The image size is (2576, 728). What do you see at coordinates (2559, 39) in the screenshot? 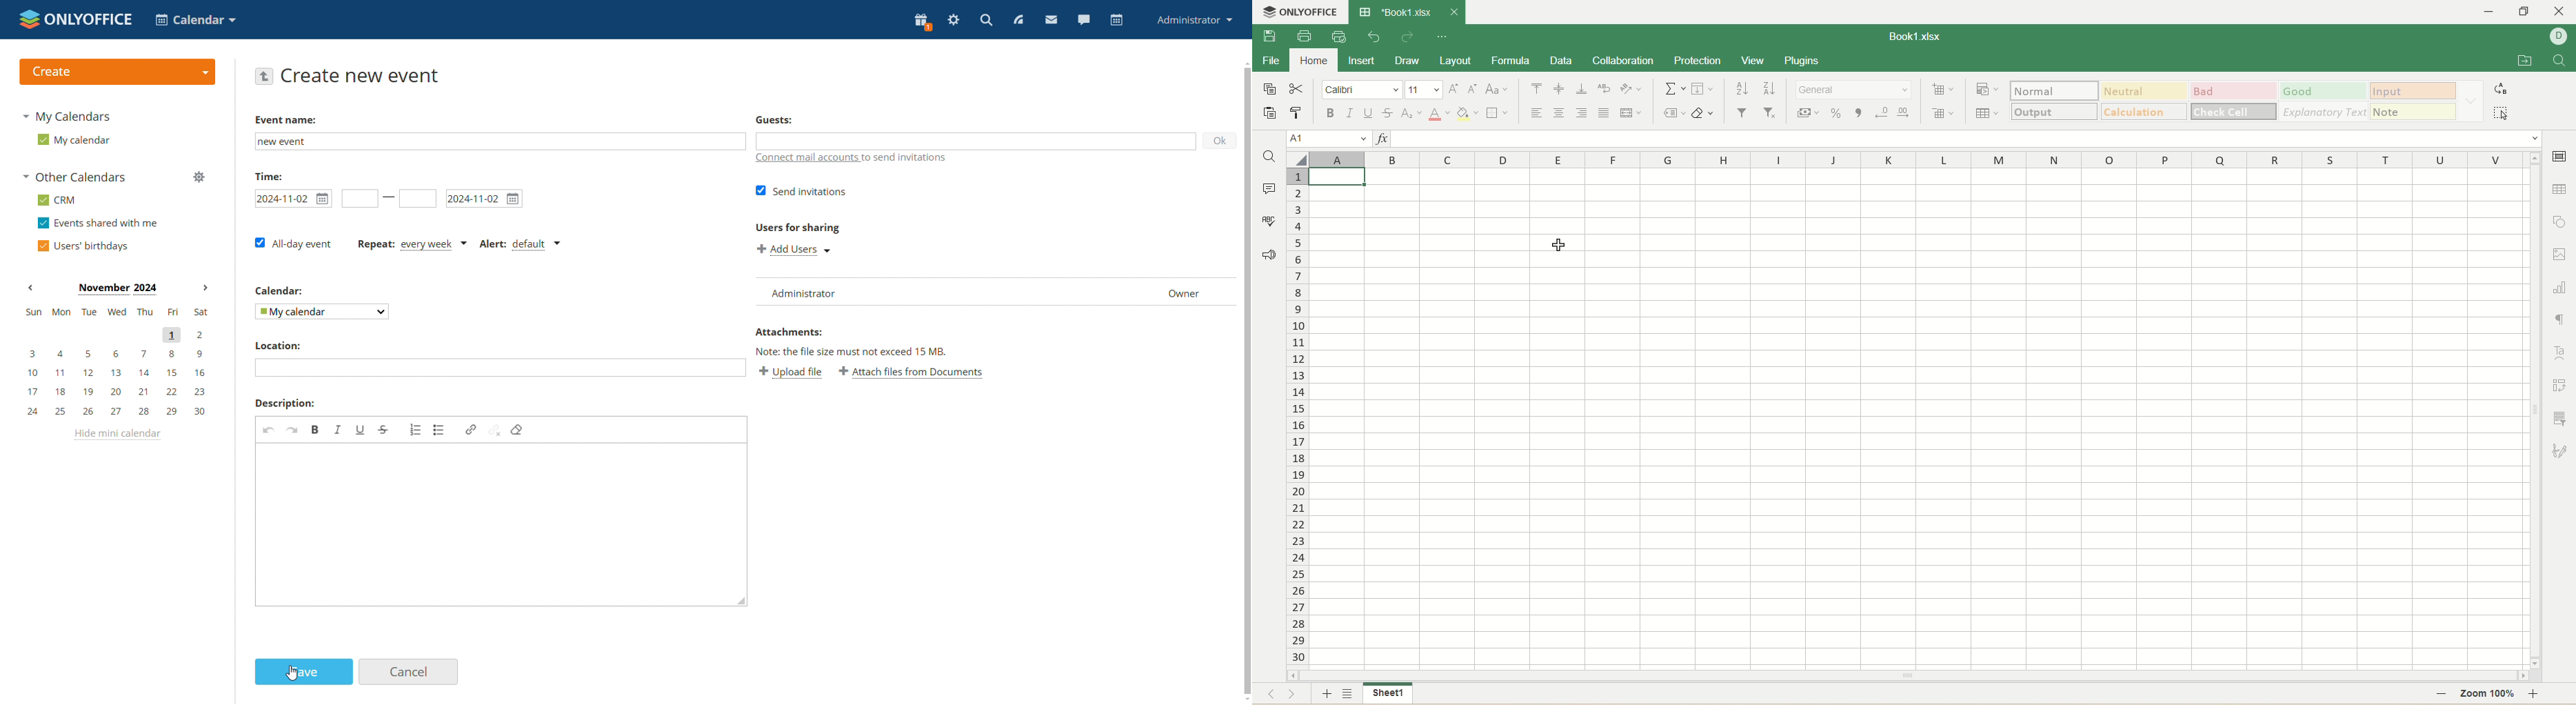
I see `username` at bounding box center [2559, 39].